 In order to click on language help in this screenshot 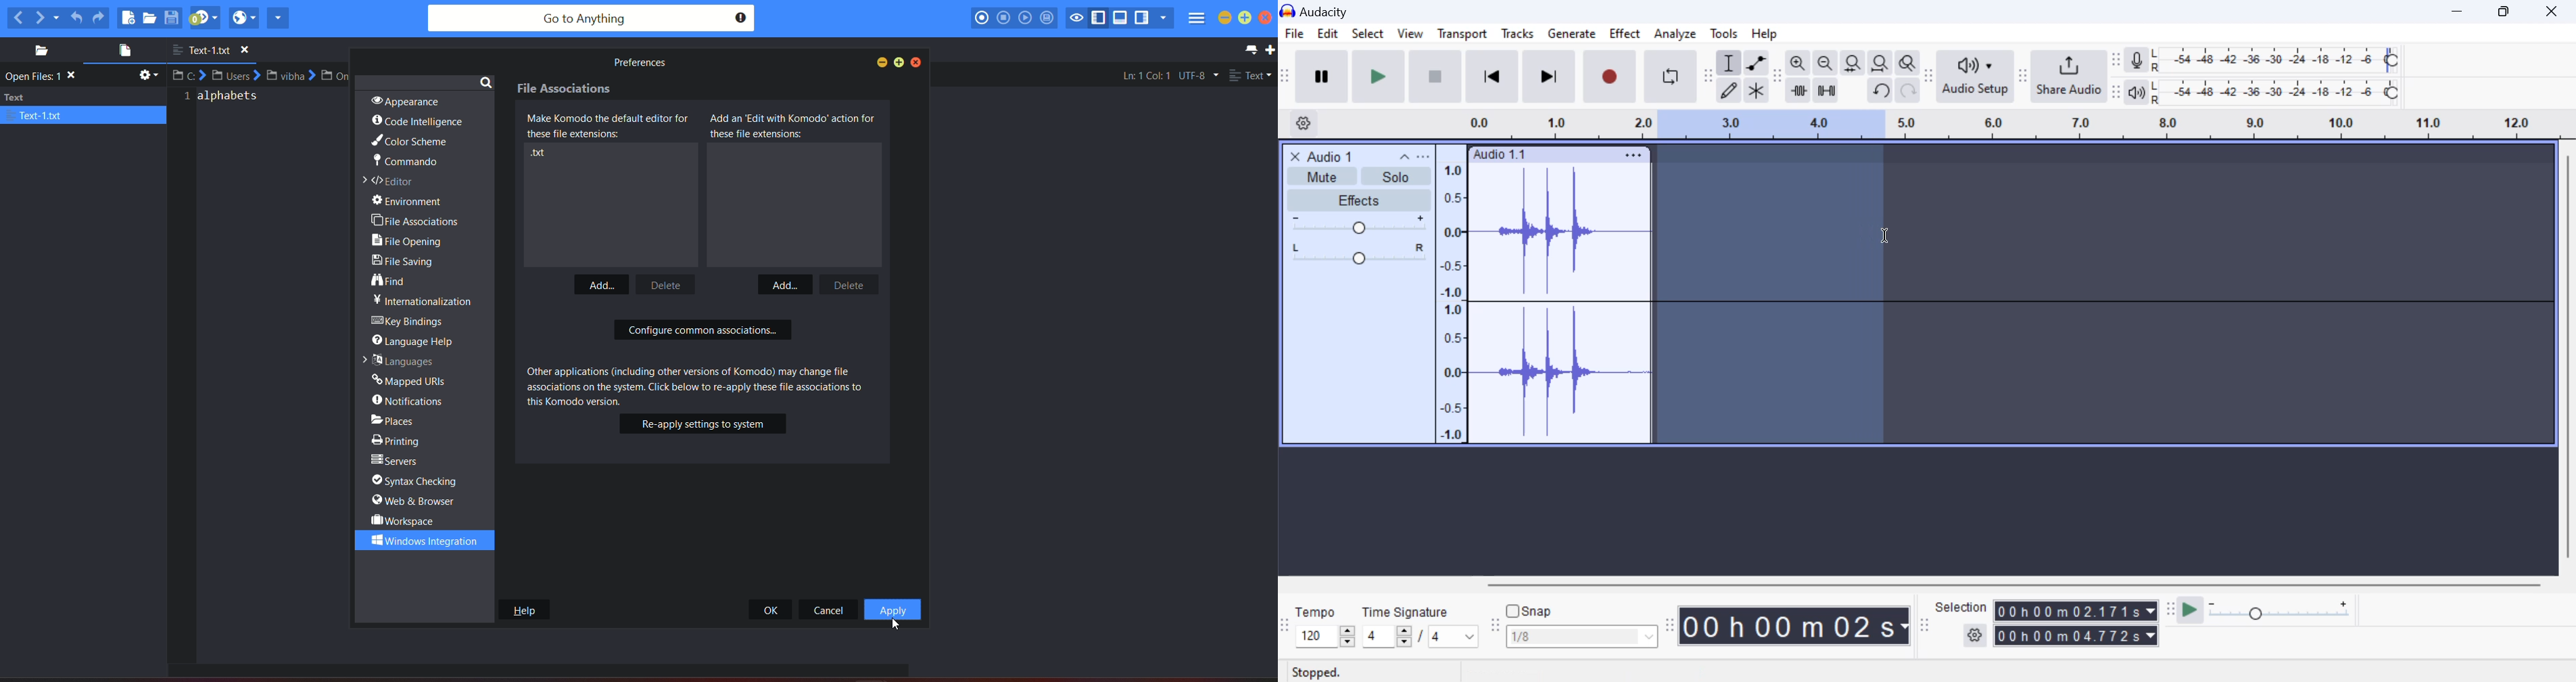, I will do `click(417, 340)`.